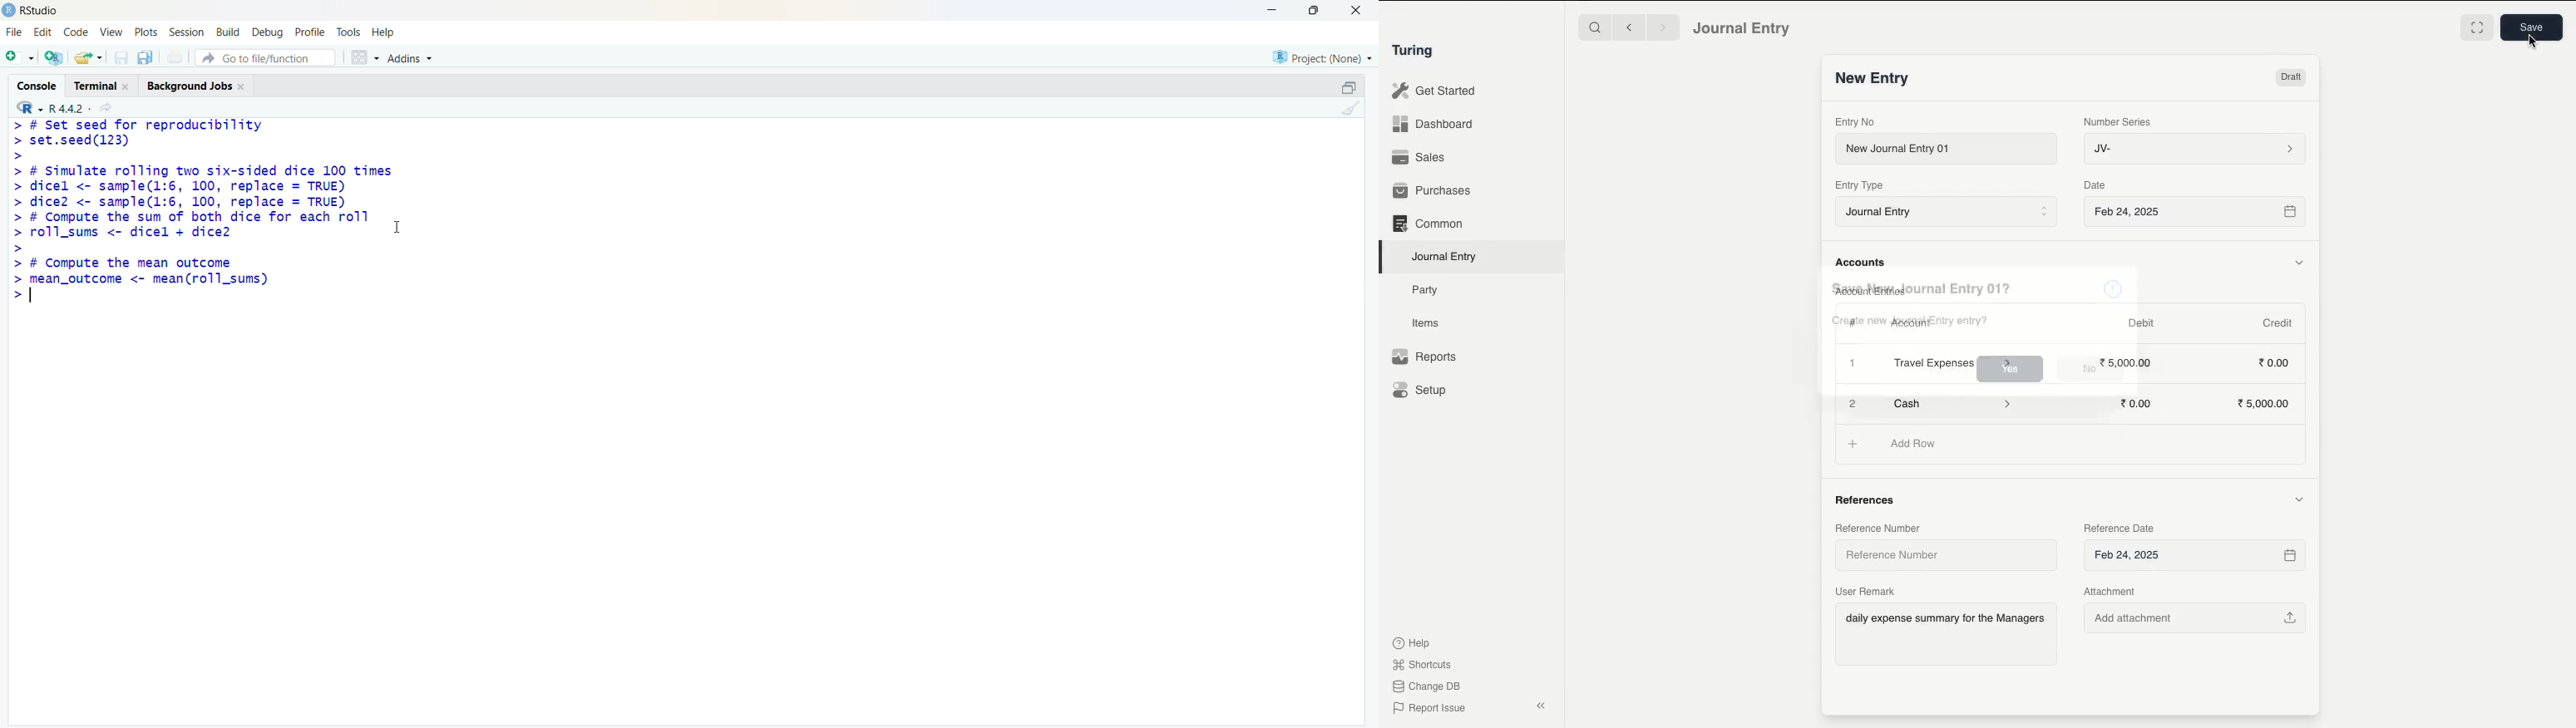 The width and height of the screenshot is (2576, 728). What do you see at coordinates (1912, 323) in the screenshot?
I see `Account` at bounding box center [1912, 323].